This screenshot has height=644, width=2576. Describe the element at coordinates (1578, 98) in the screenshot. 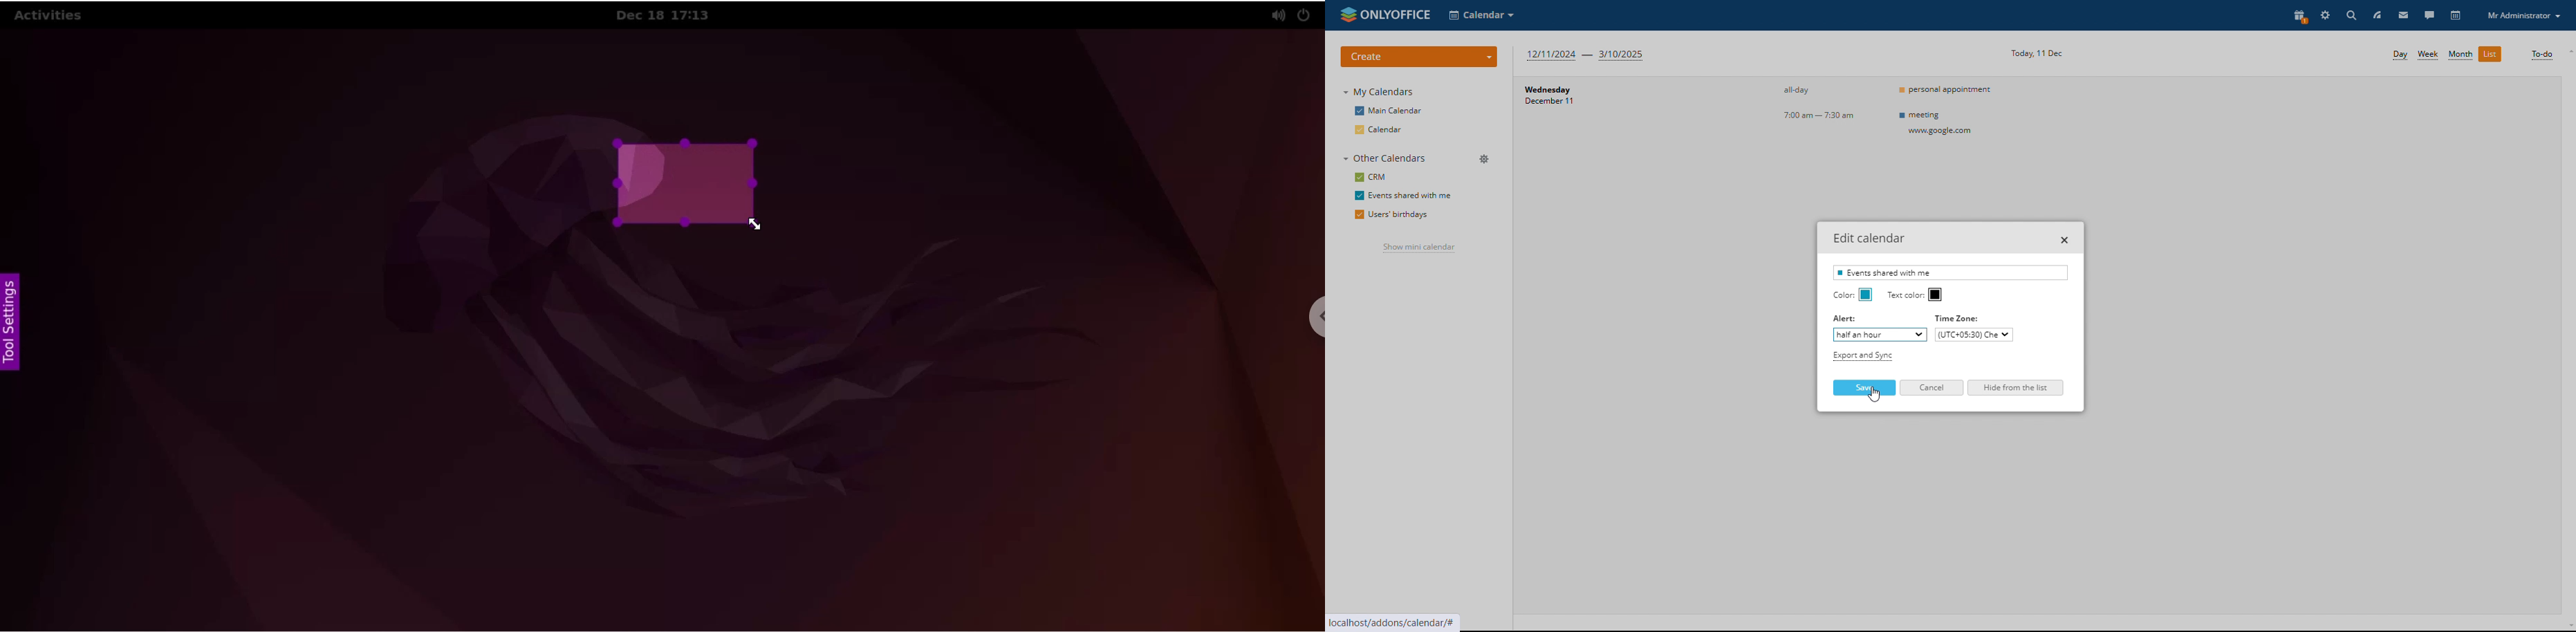

I see `day and date` at that location.